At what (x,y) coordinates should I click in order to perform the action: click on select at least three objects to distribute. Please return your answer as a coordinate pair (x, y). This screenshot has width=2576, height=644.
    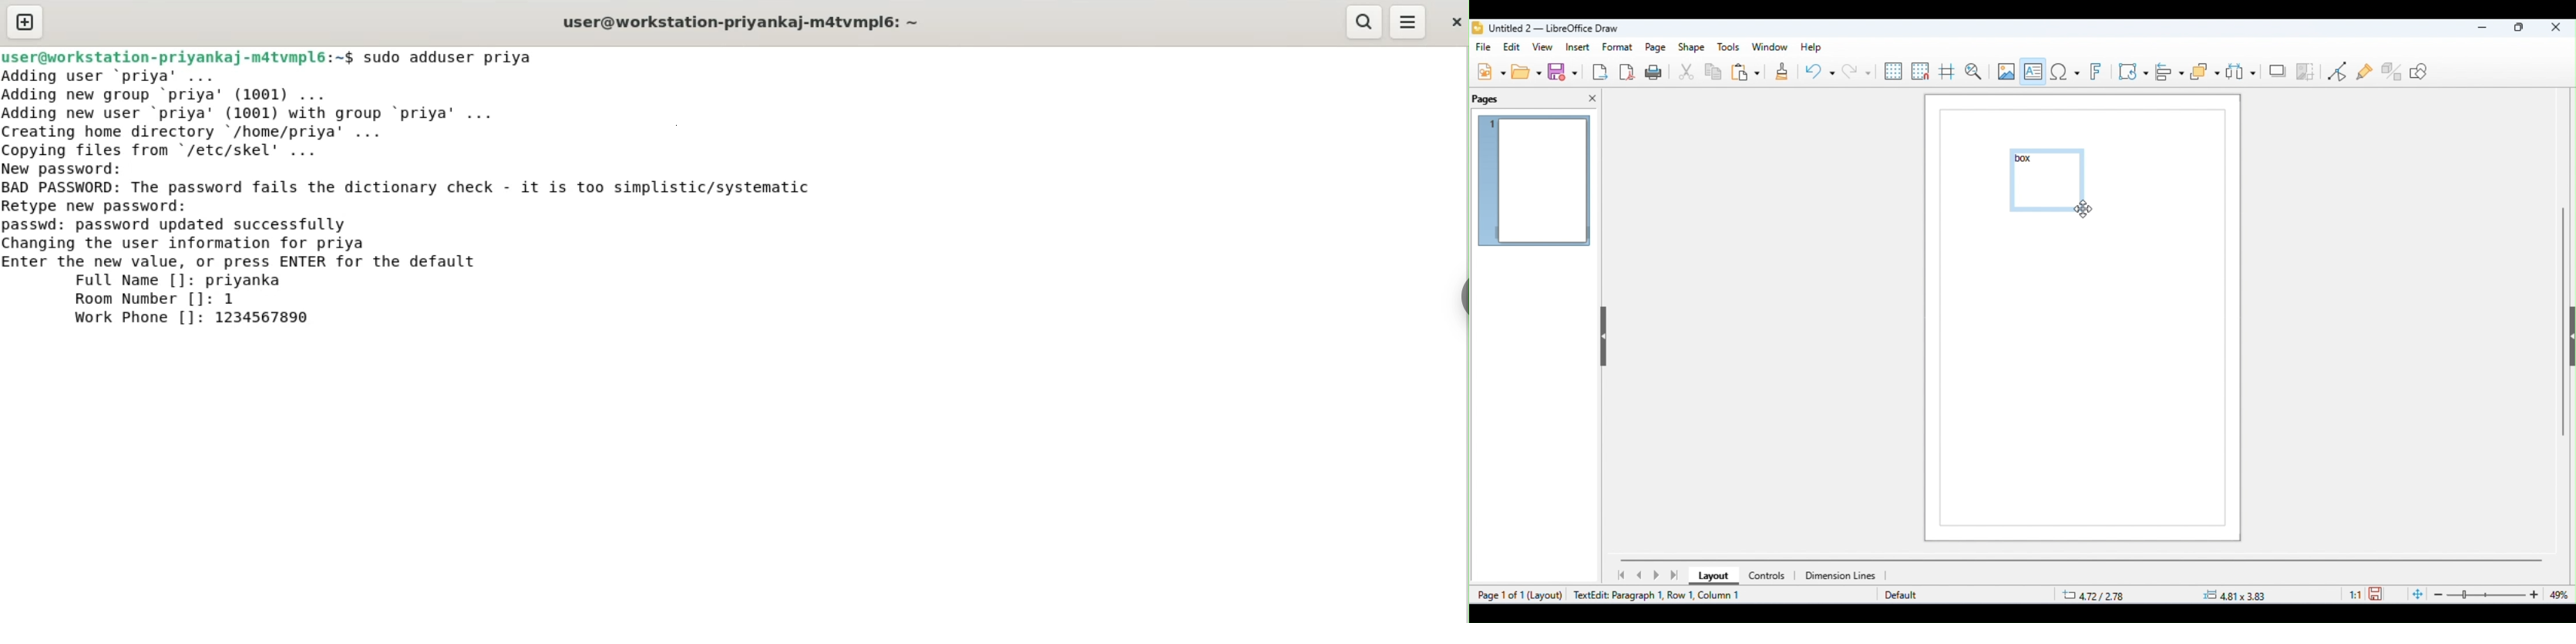
    Looking at the image, I should click on (2241, 70).